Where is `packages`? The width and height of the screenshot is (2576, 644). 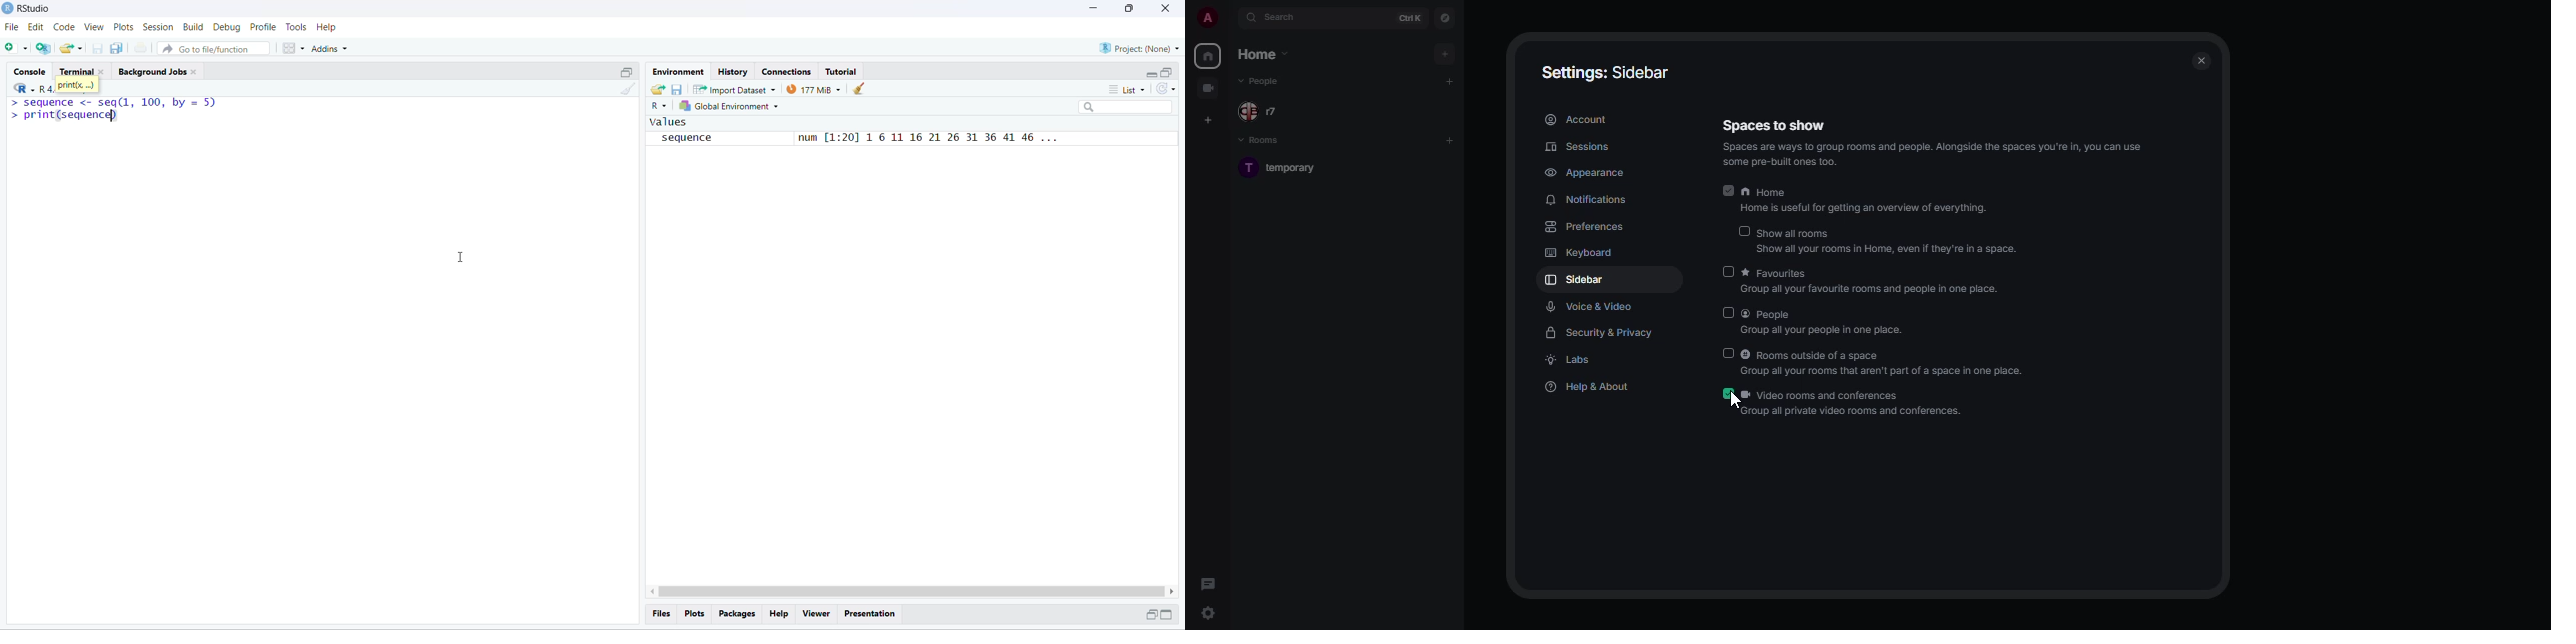 packages is located at coordinates (739, 615).